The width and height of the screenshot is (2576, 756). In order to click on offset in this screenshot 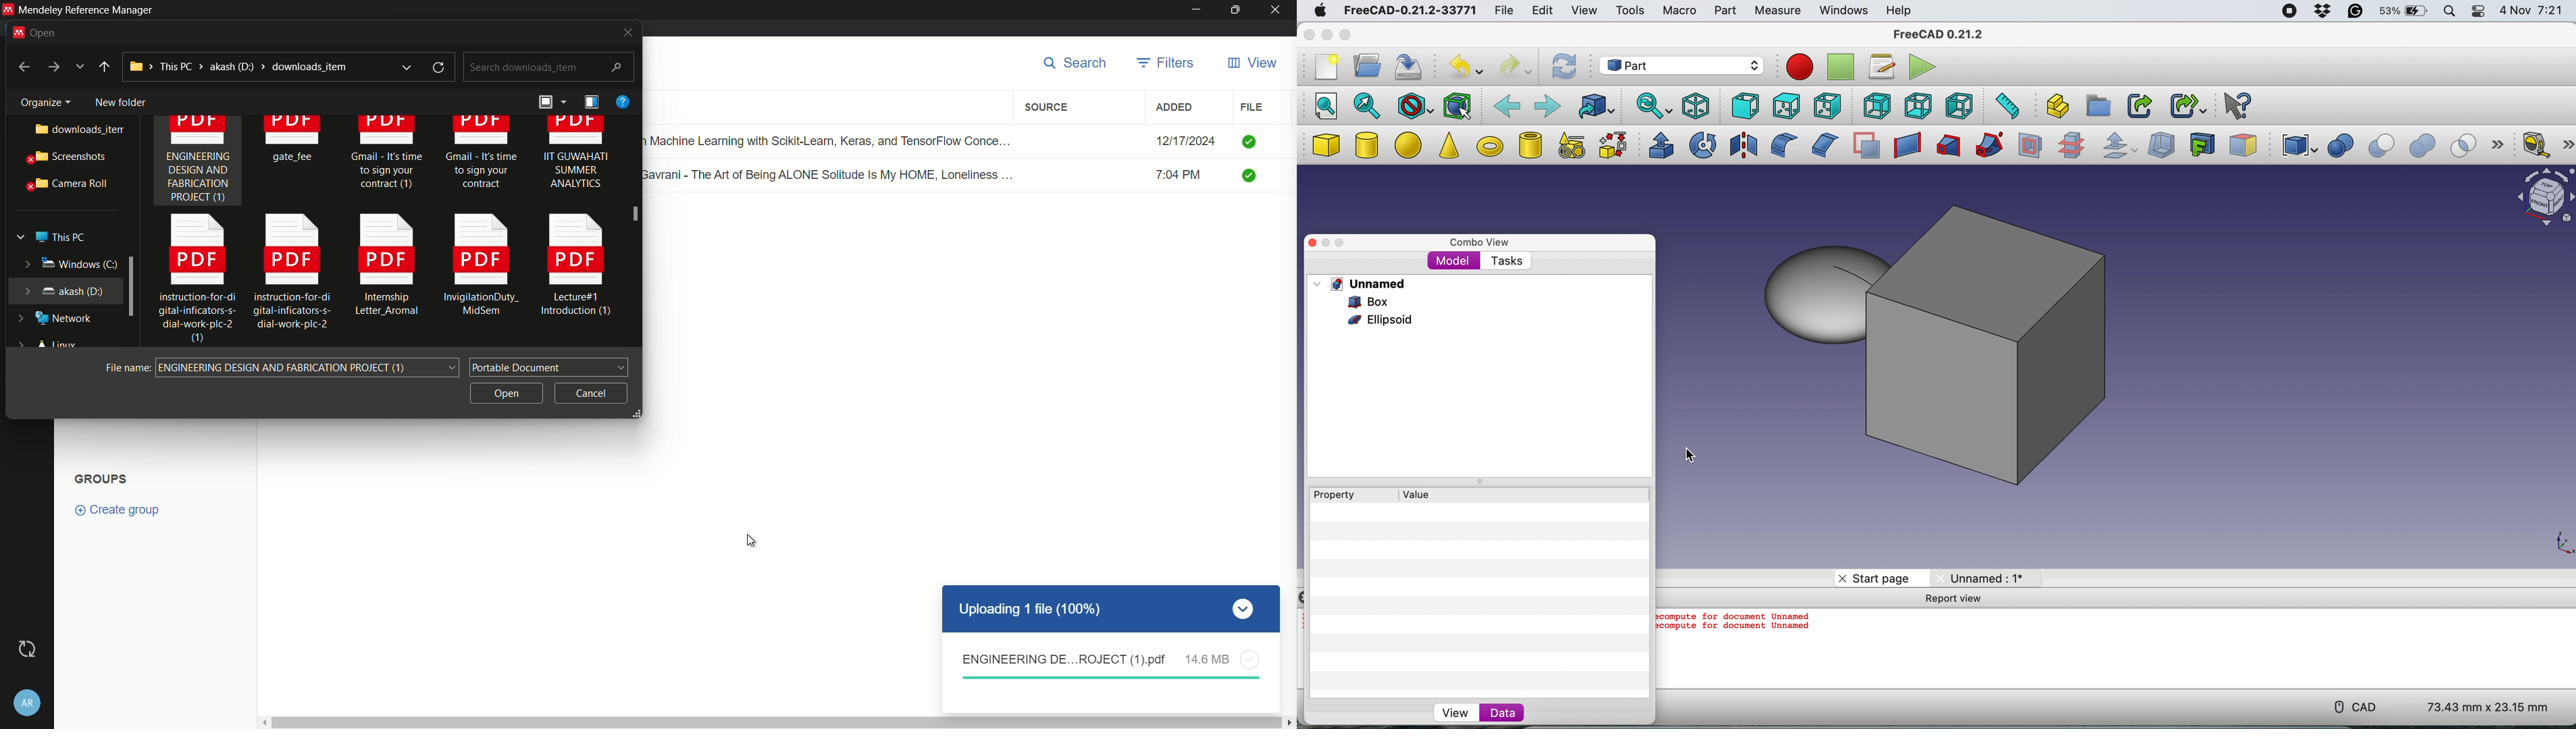, I will do `click(2121, 147)`.